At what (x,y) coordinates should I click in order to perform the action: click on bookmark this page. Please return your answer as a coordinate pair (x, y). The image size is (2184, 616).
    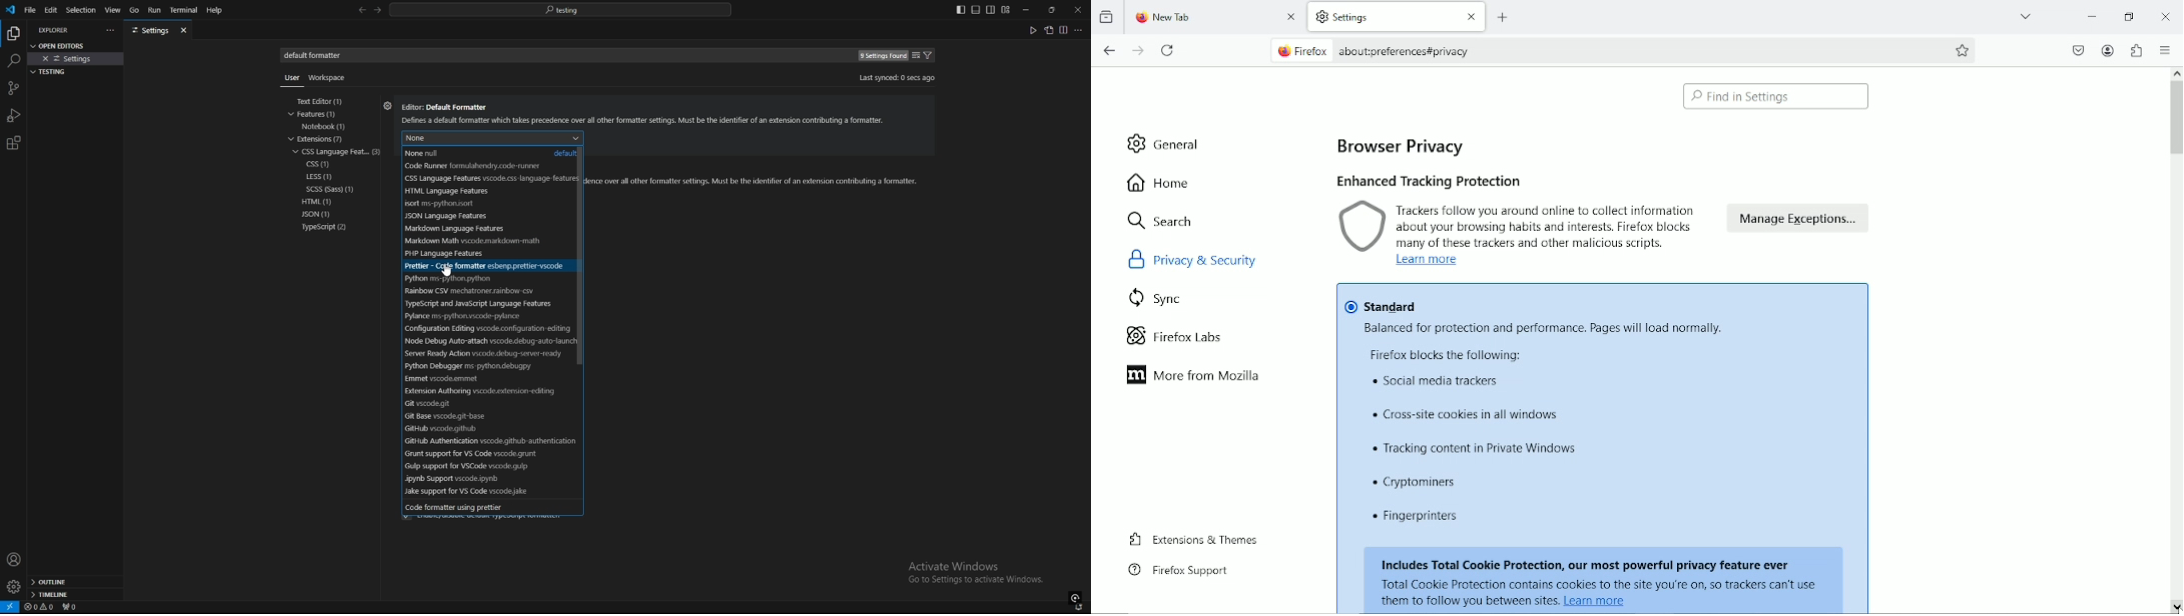
    Looking at the image, I should click on (1963, 50).